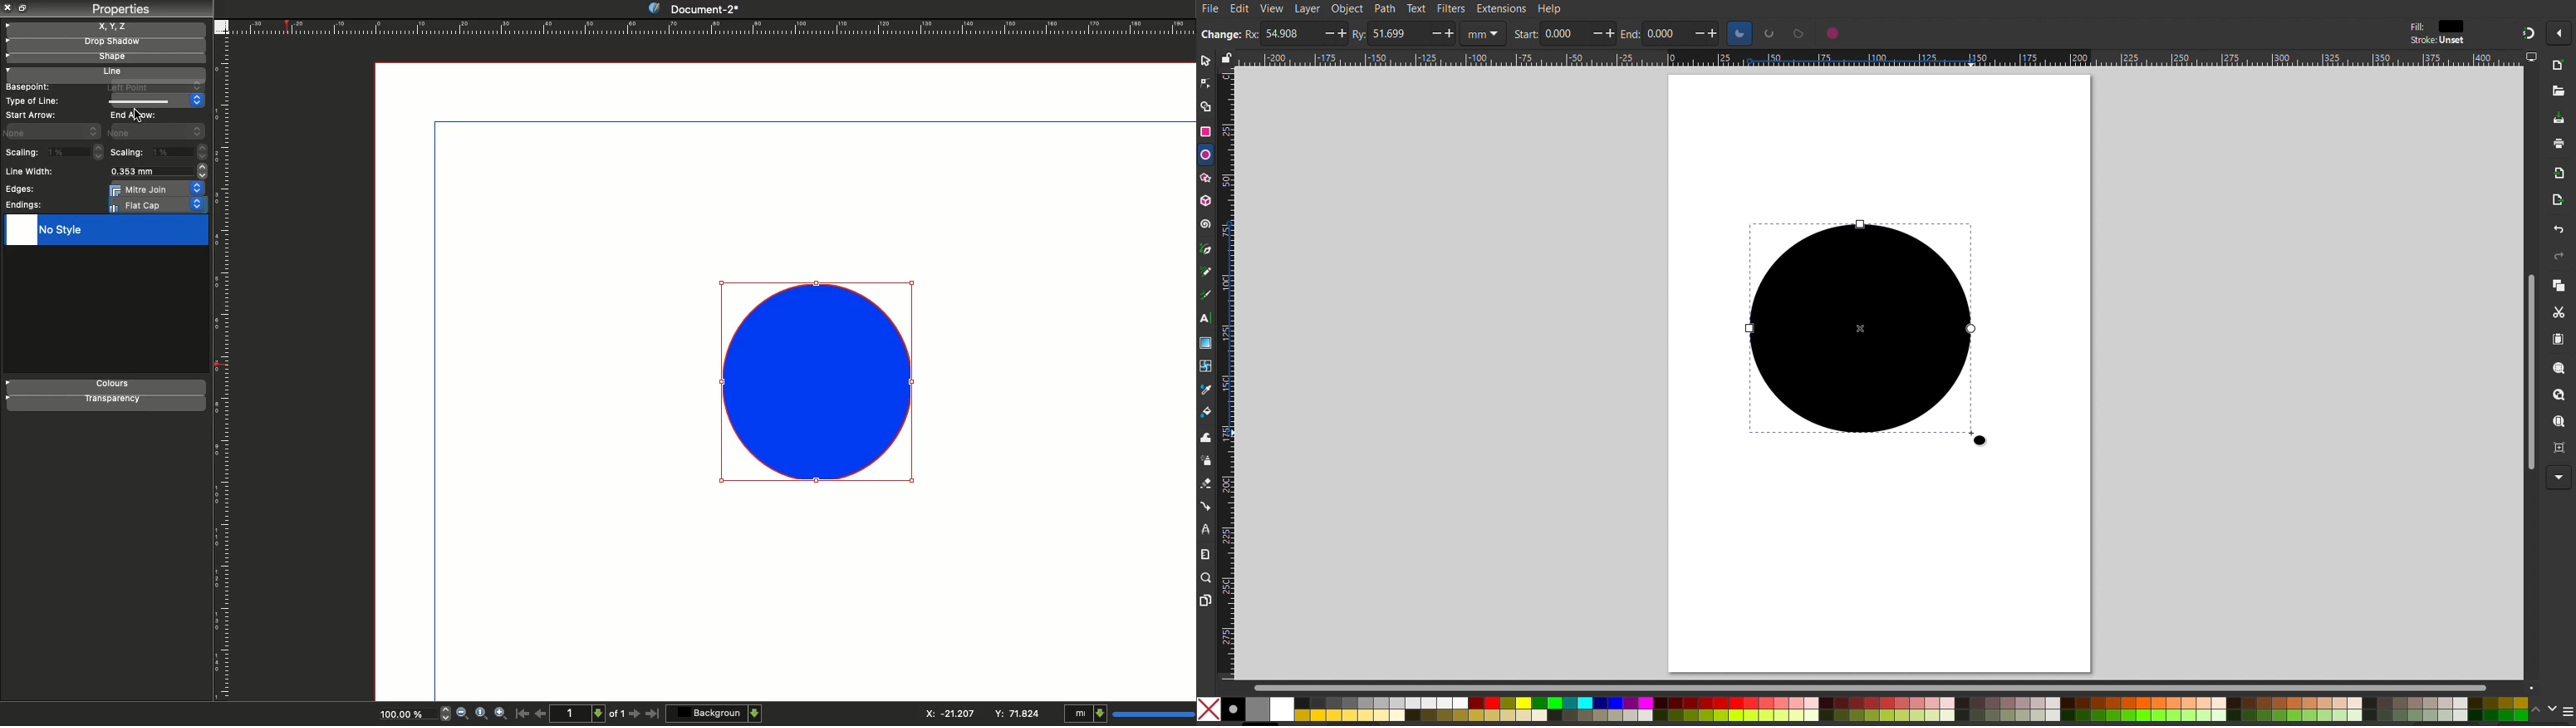 The height and width of the screenshot is (728, 2576). I want to click on increase/decrease, so click(1708, 33).